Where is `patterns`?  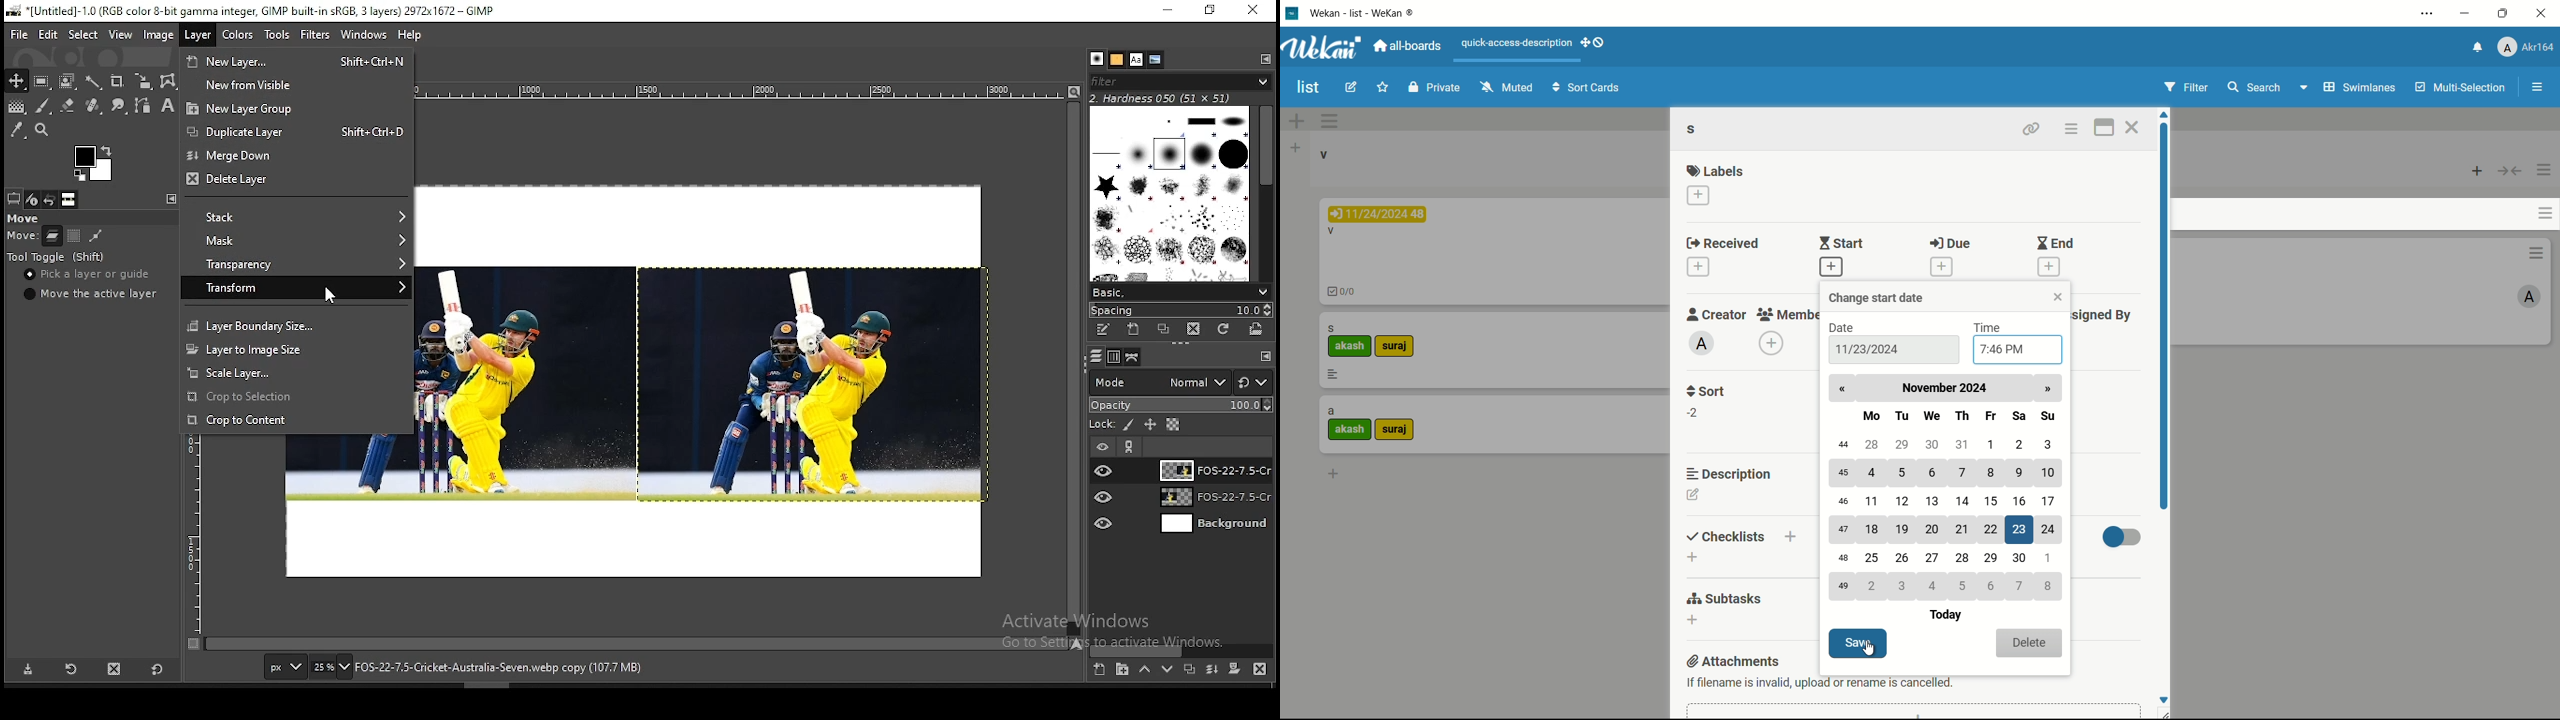 patterns is located at coordinates (1117, 59).